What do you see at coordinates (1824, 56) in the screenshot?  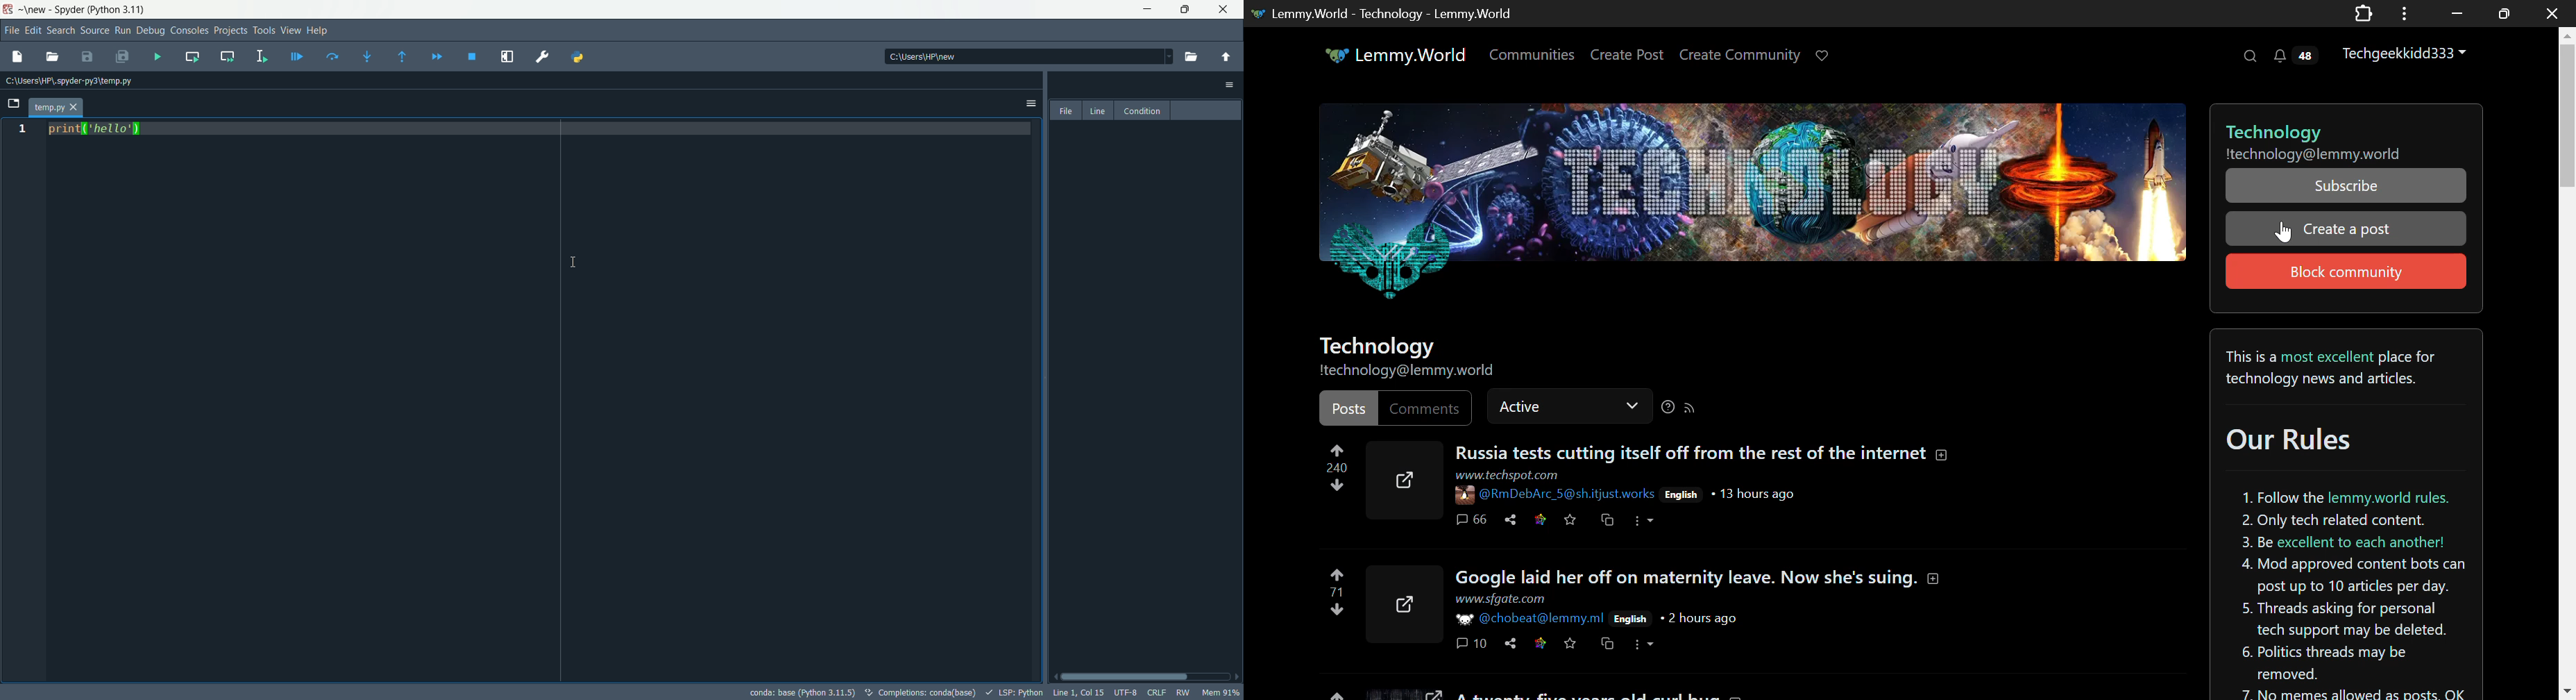 I see `Donate to Lemmy` at bounding box center [1824, 56].